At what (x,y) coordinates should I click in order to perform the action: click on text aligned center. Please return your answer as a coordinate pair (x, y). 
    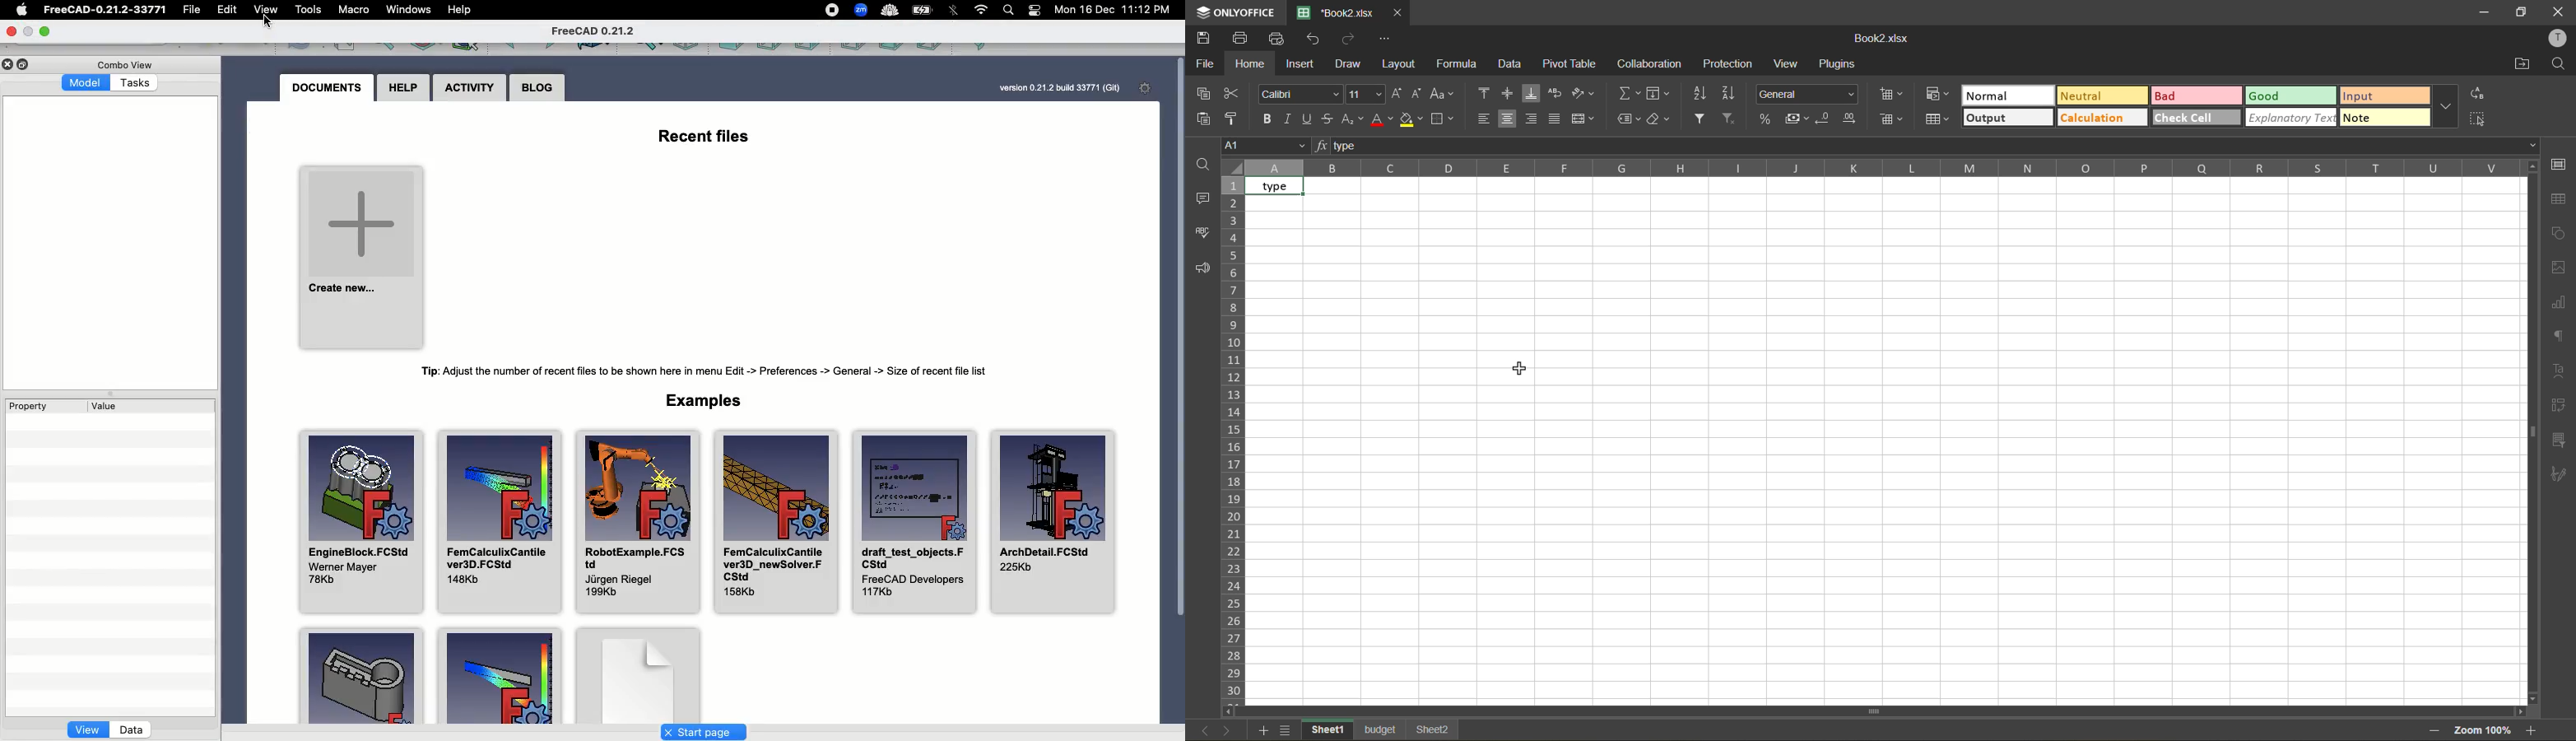
    Looking at the image, I should click on (1281, 187).